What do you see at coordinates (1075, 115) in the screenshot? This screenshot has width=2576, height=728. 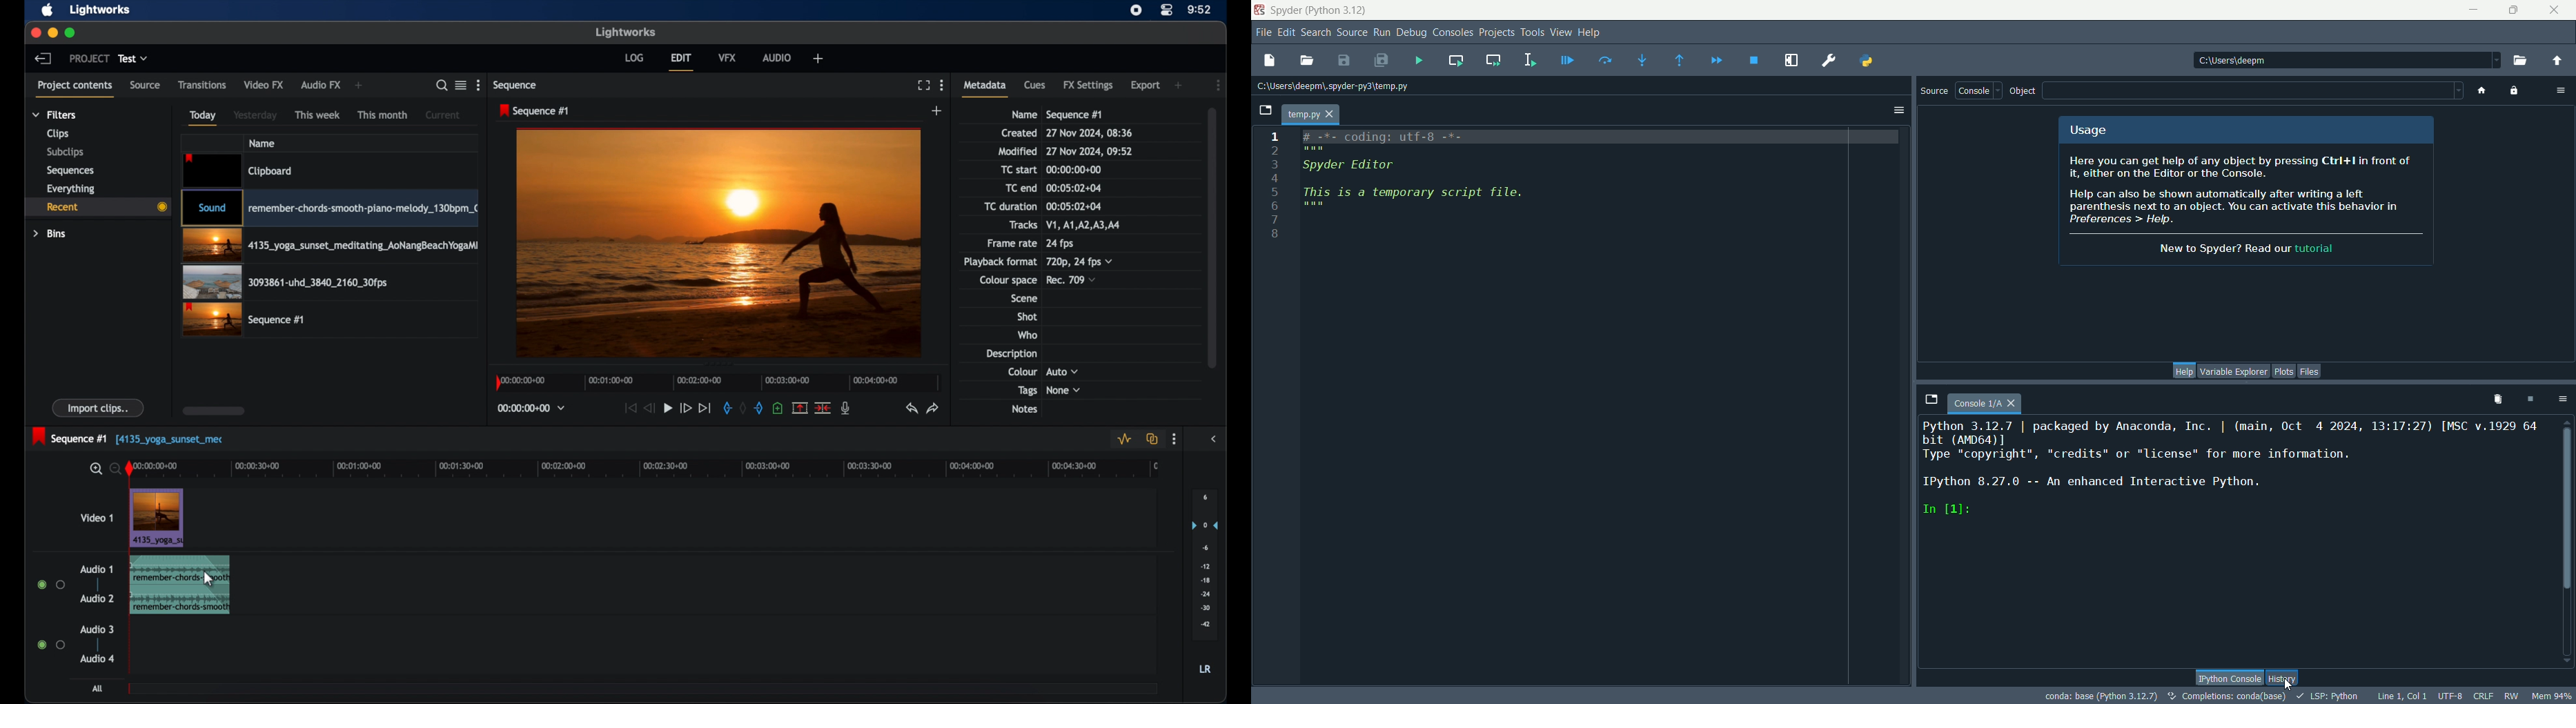 I see `sequence 1` at bounding box center [1075, 115].